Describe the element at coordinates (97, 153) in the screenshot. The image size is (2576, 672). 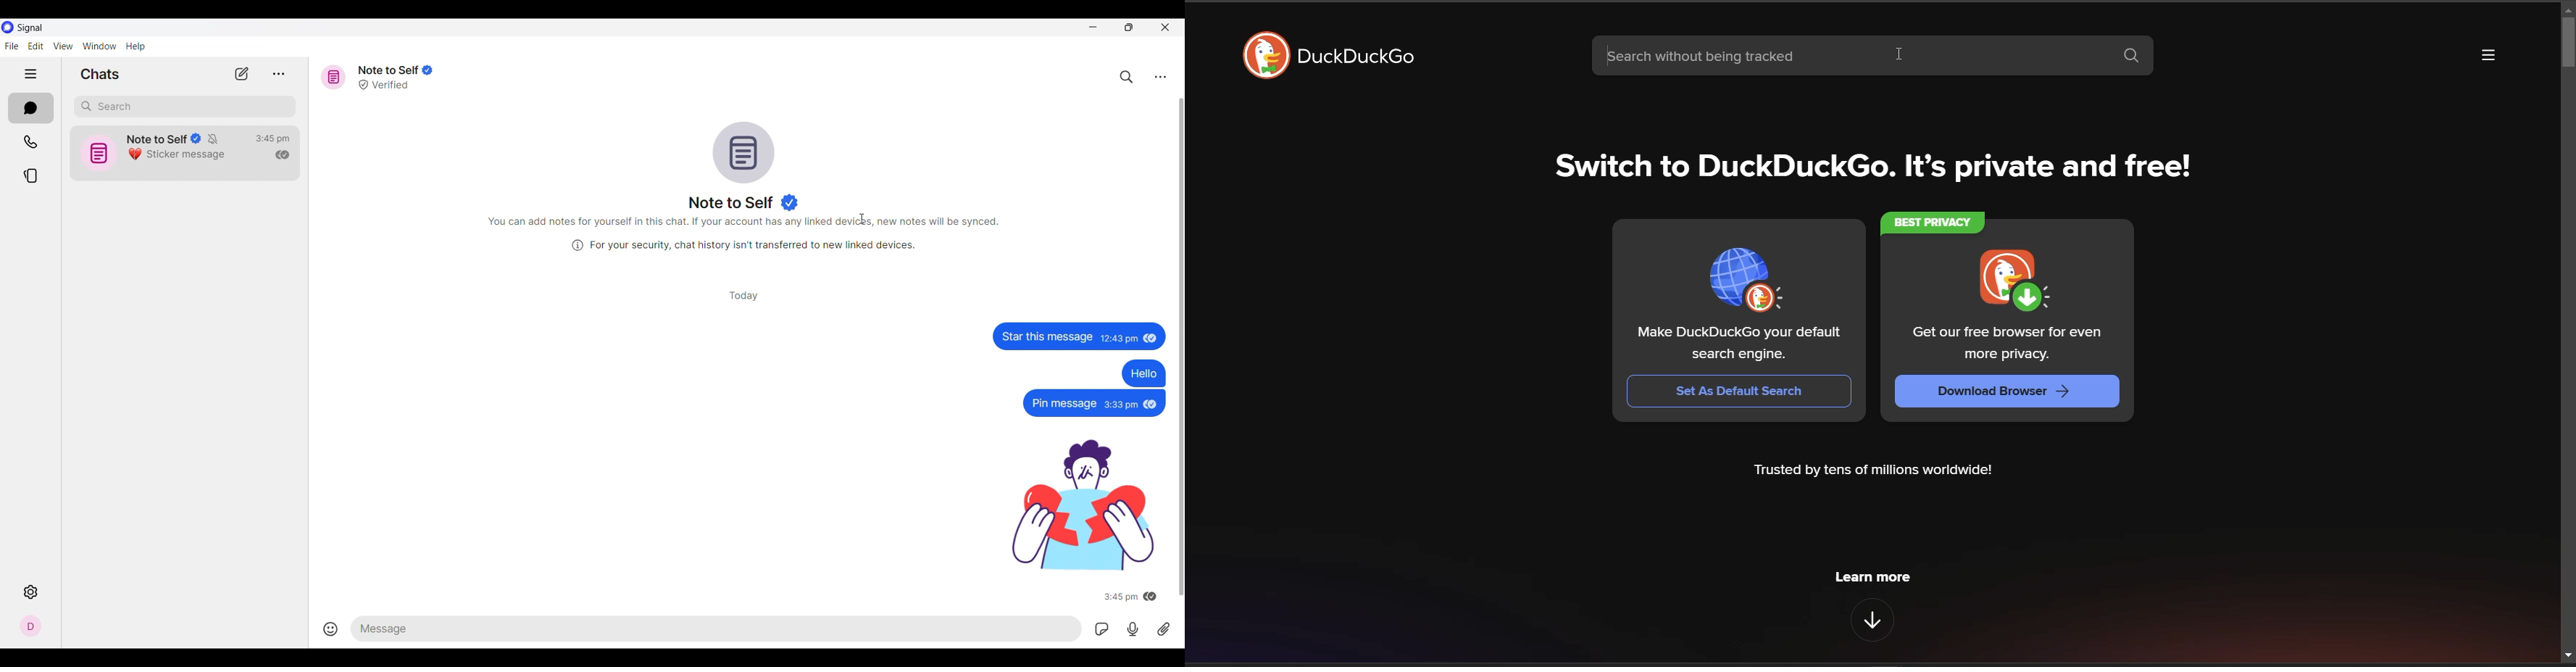
I see `icon` at that location.